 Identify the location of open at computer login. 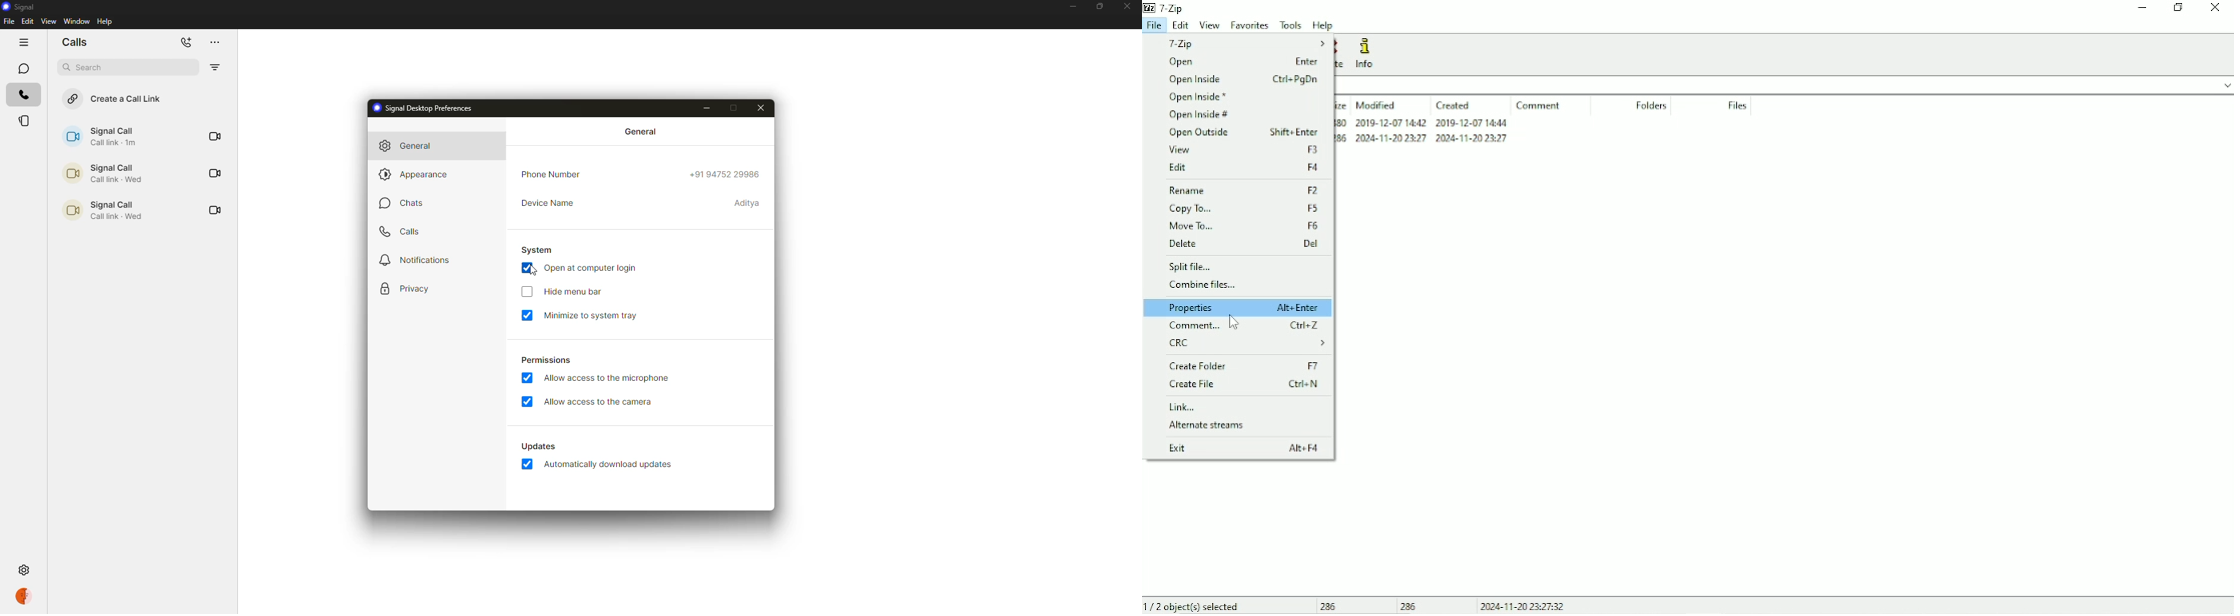
(593, 268).